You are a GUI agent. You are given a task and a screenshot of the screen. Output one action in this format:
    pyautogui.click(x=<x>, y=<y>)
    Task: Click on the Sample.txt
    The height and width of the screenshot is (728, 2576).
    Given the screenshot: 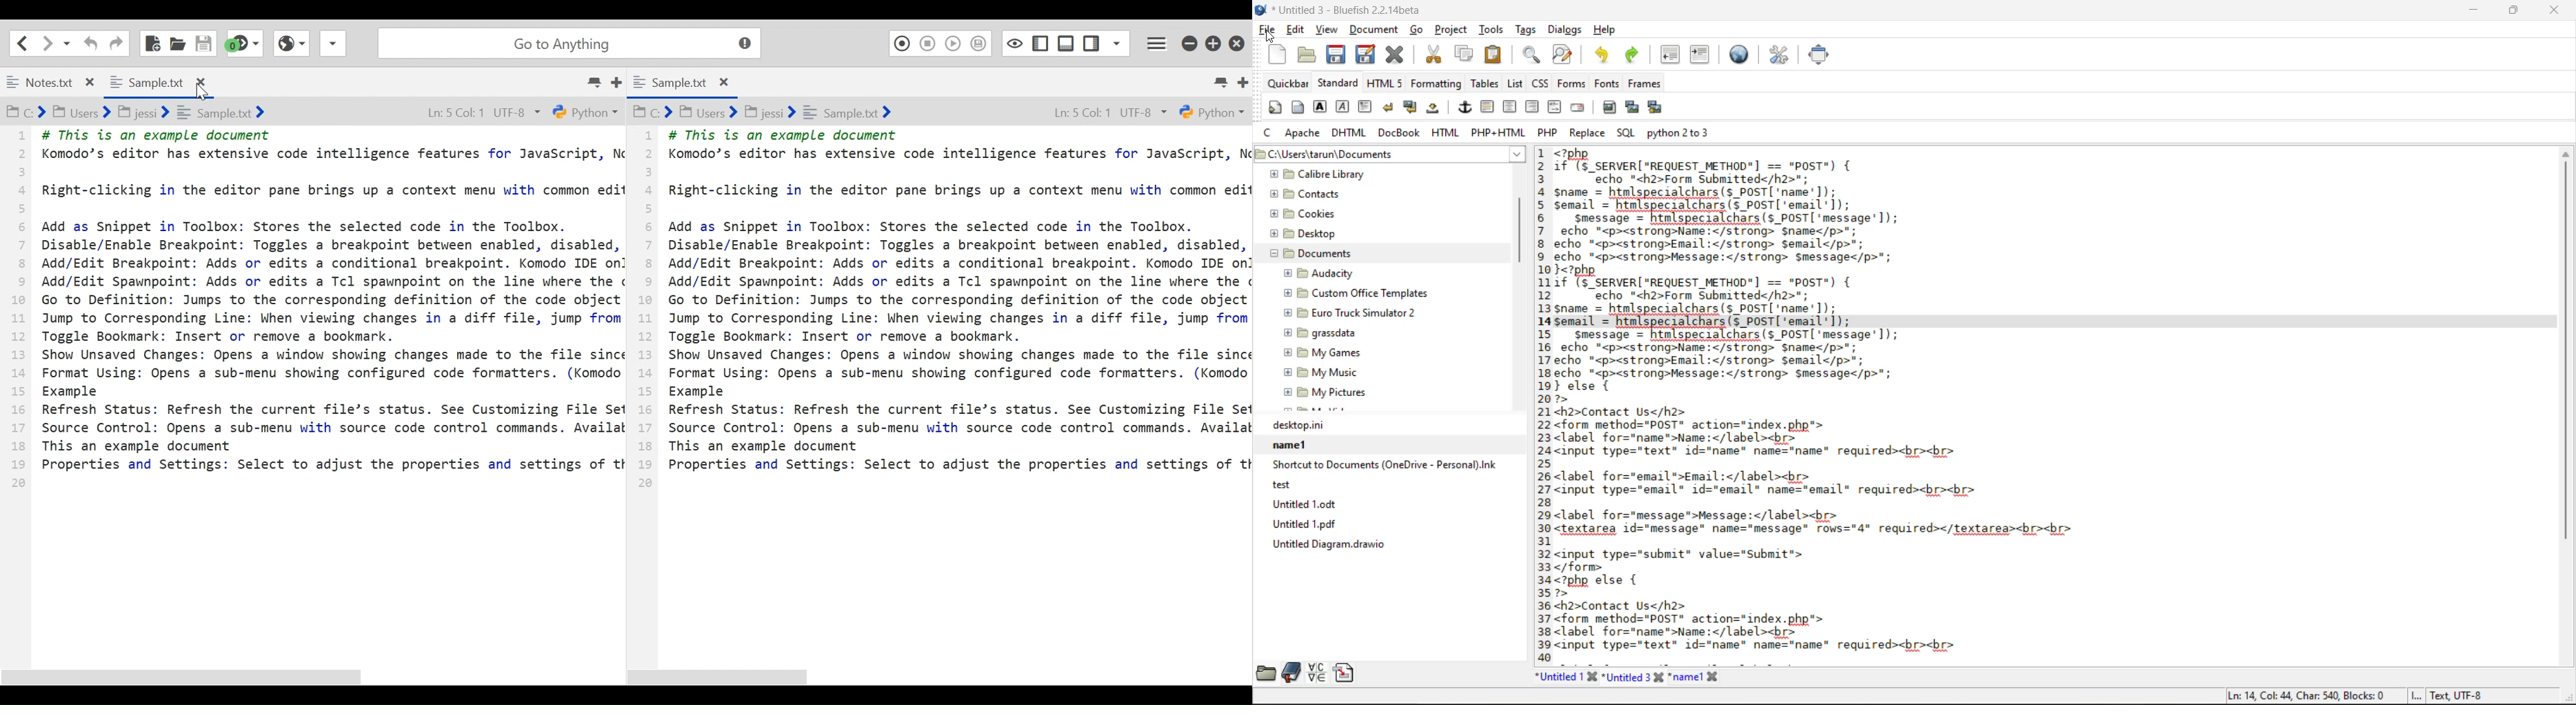 What is the action you would take?
    pyautogui.click(x=156, y=80)
    